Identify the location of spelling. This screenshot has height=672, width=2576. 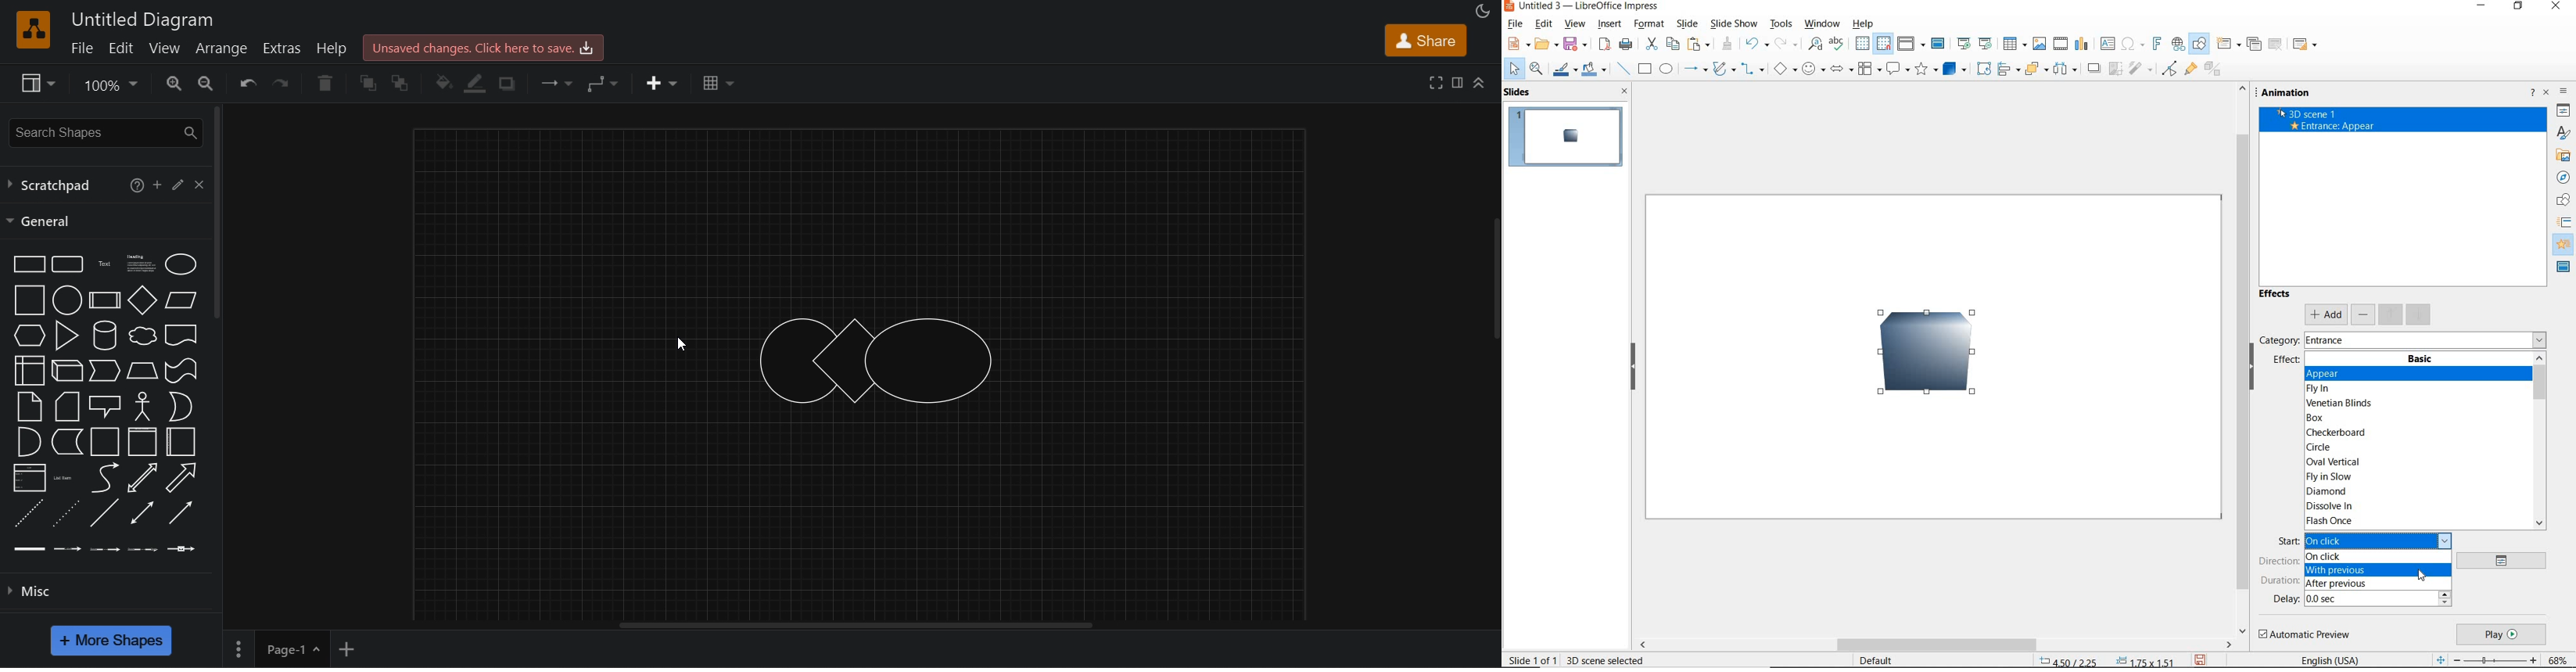
(1836, 44).